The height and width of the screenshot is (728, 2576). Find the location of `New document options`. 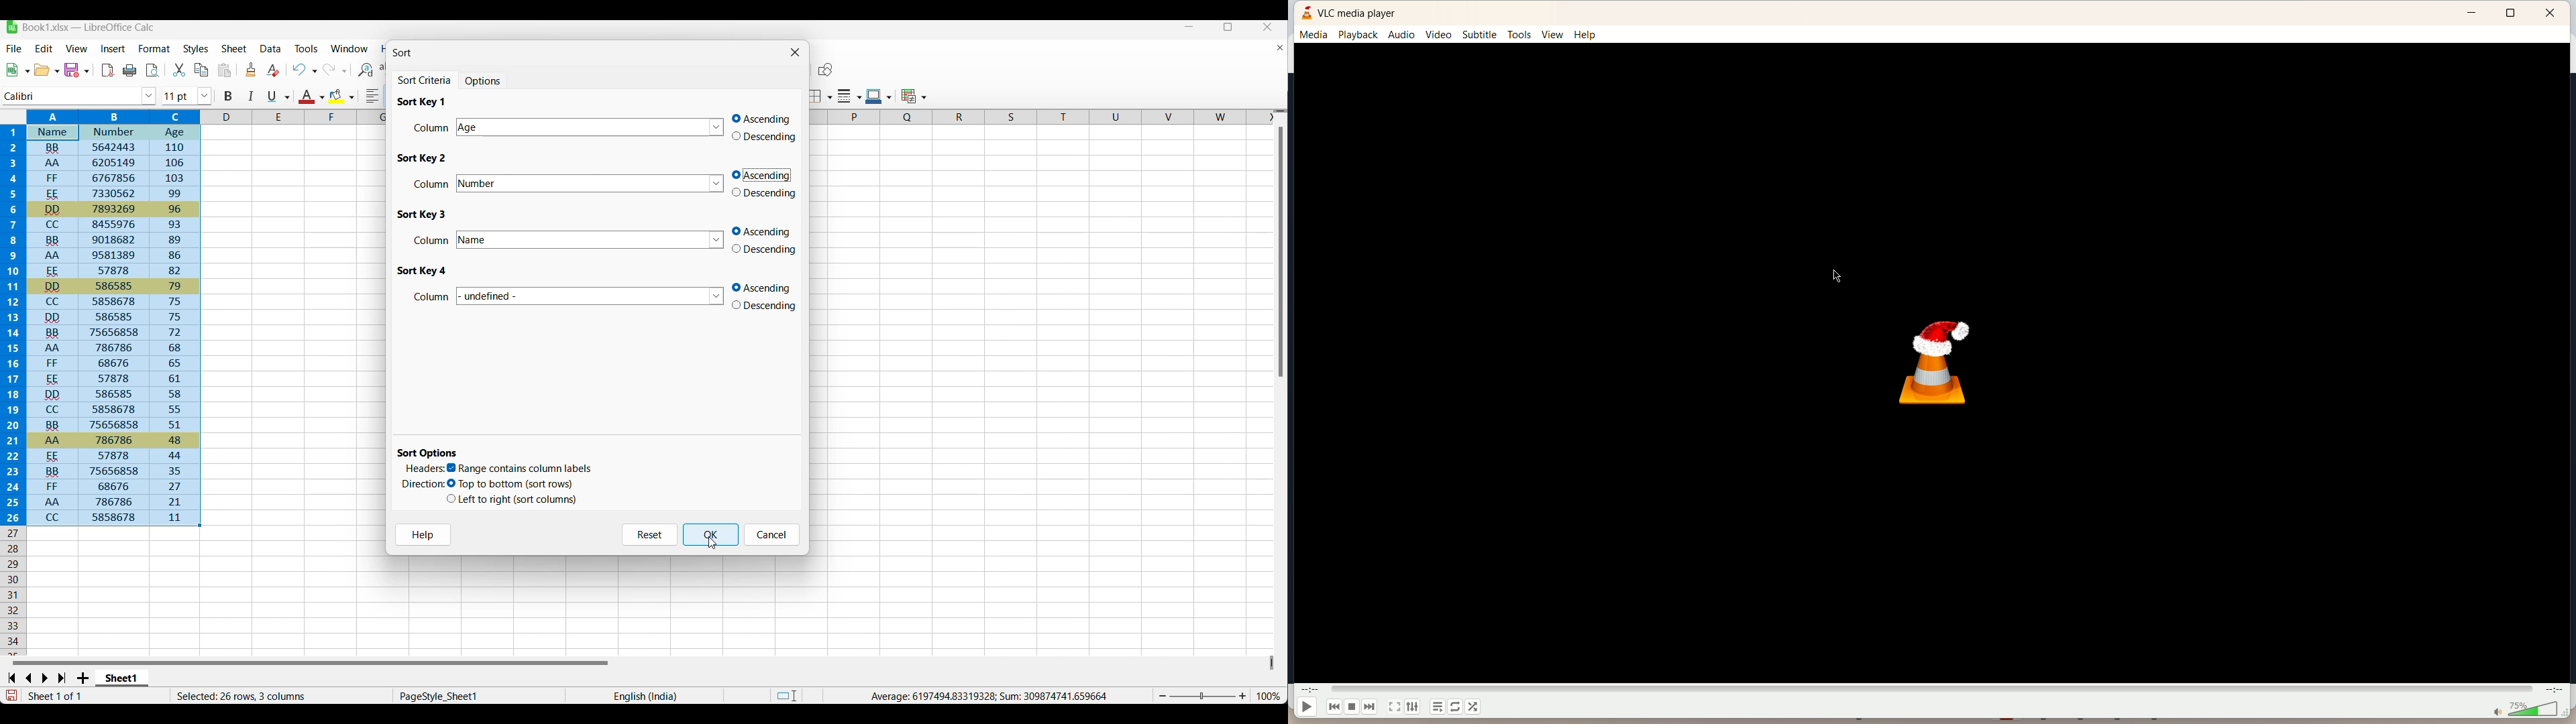

New document options is located at coordinates (18, 70).